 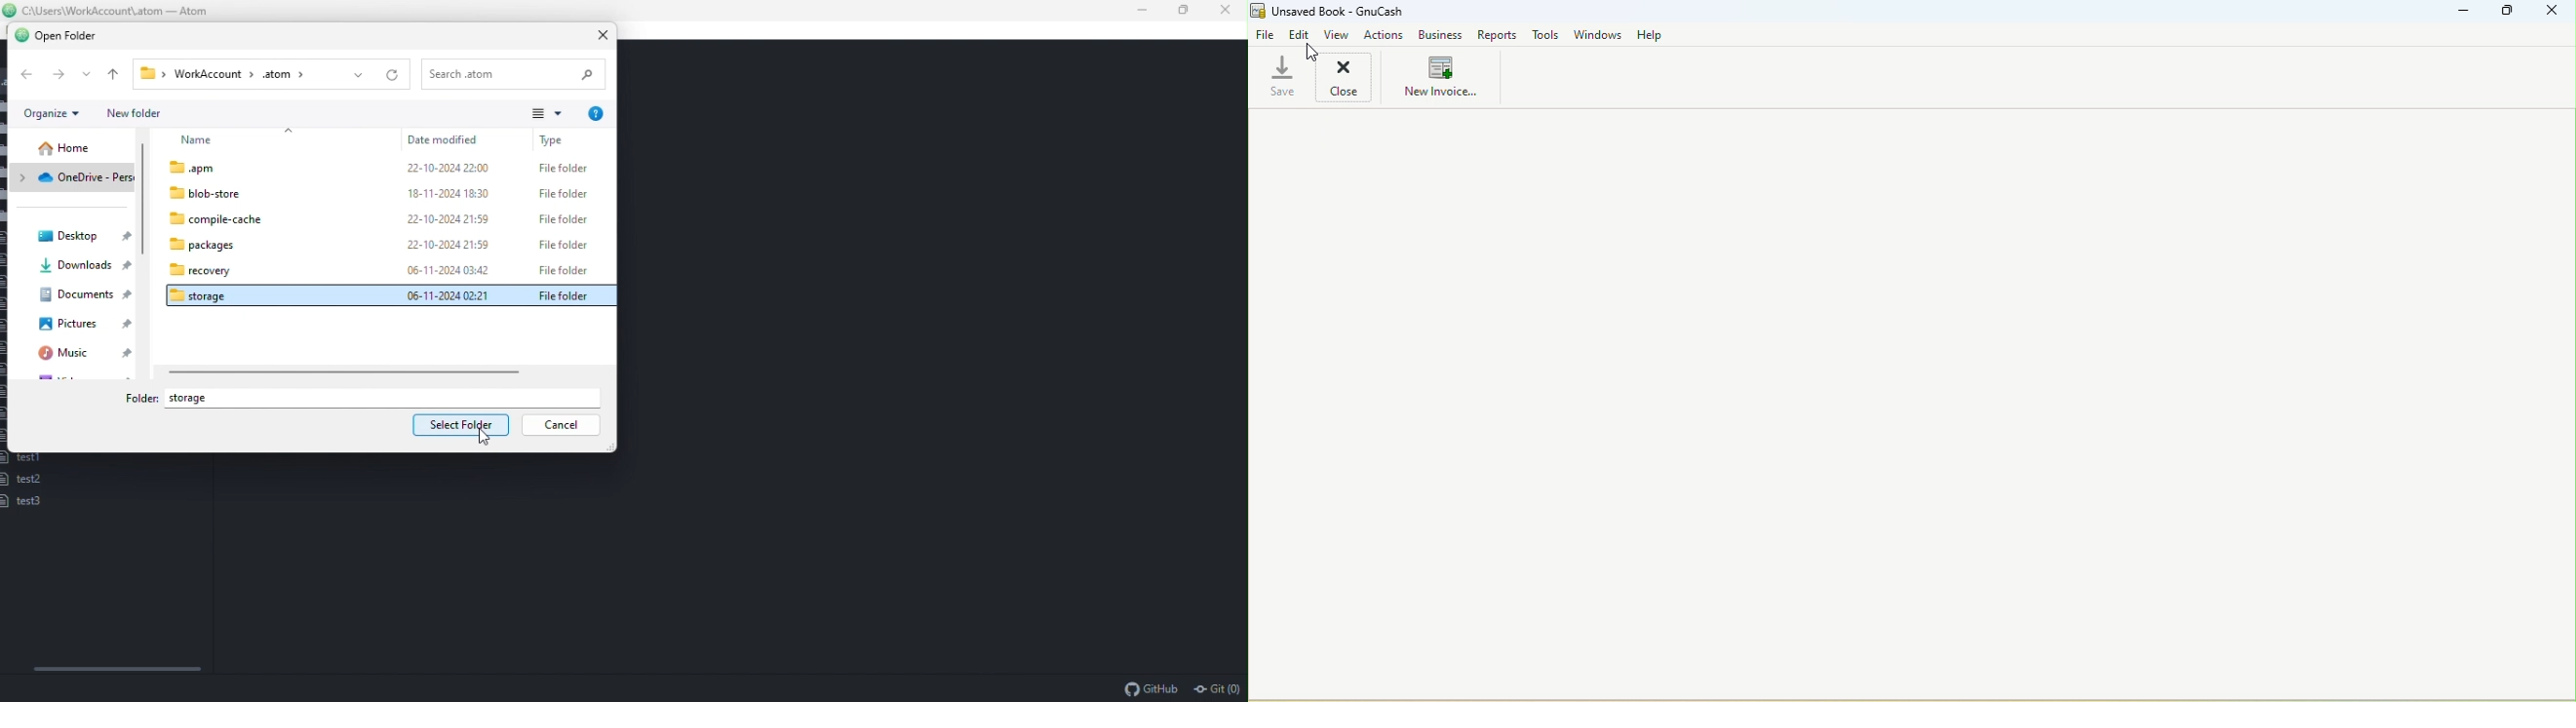 What do you see at coordinates (137, 113) in the screenshot?
I see `New folder` at bounding box center [137, 113].